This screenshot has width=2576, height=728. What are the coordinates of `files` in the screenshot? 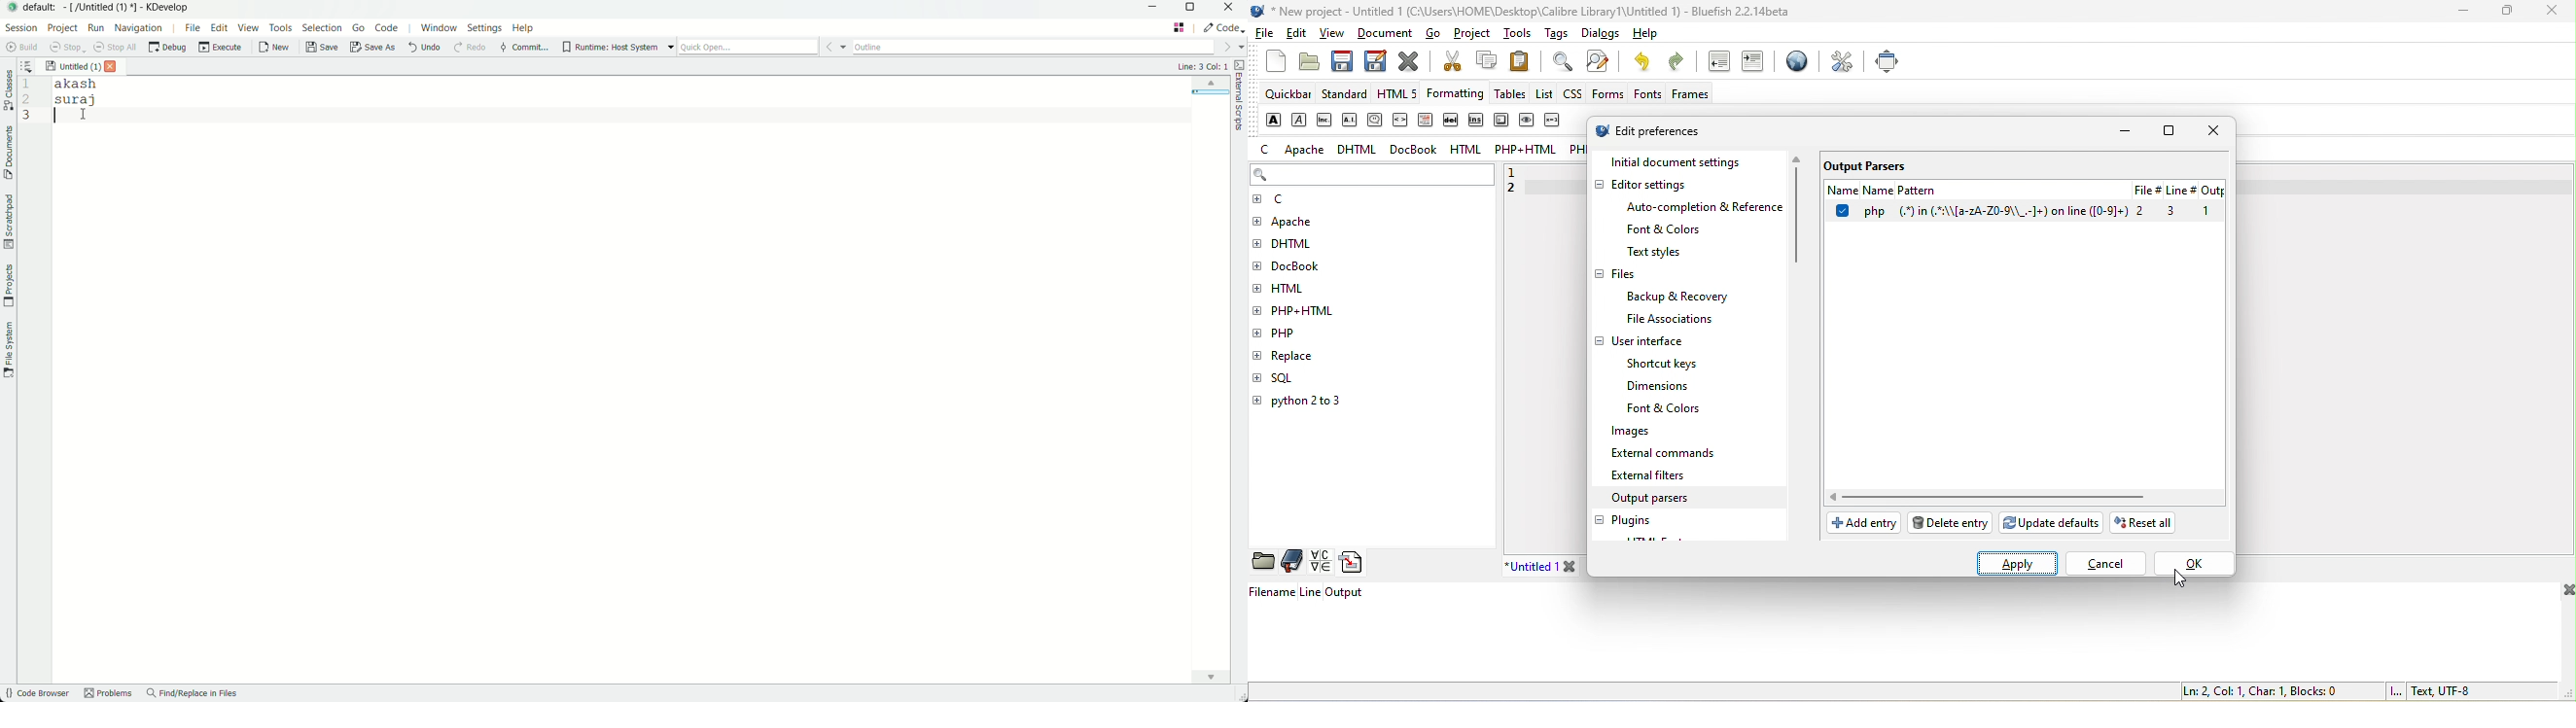 It's located at (1617, 276).